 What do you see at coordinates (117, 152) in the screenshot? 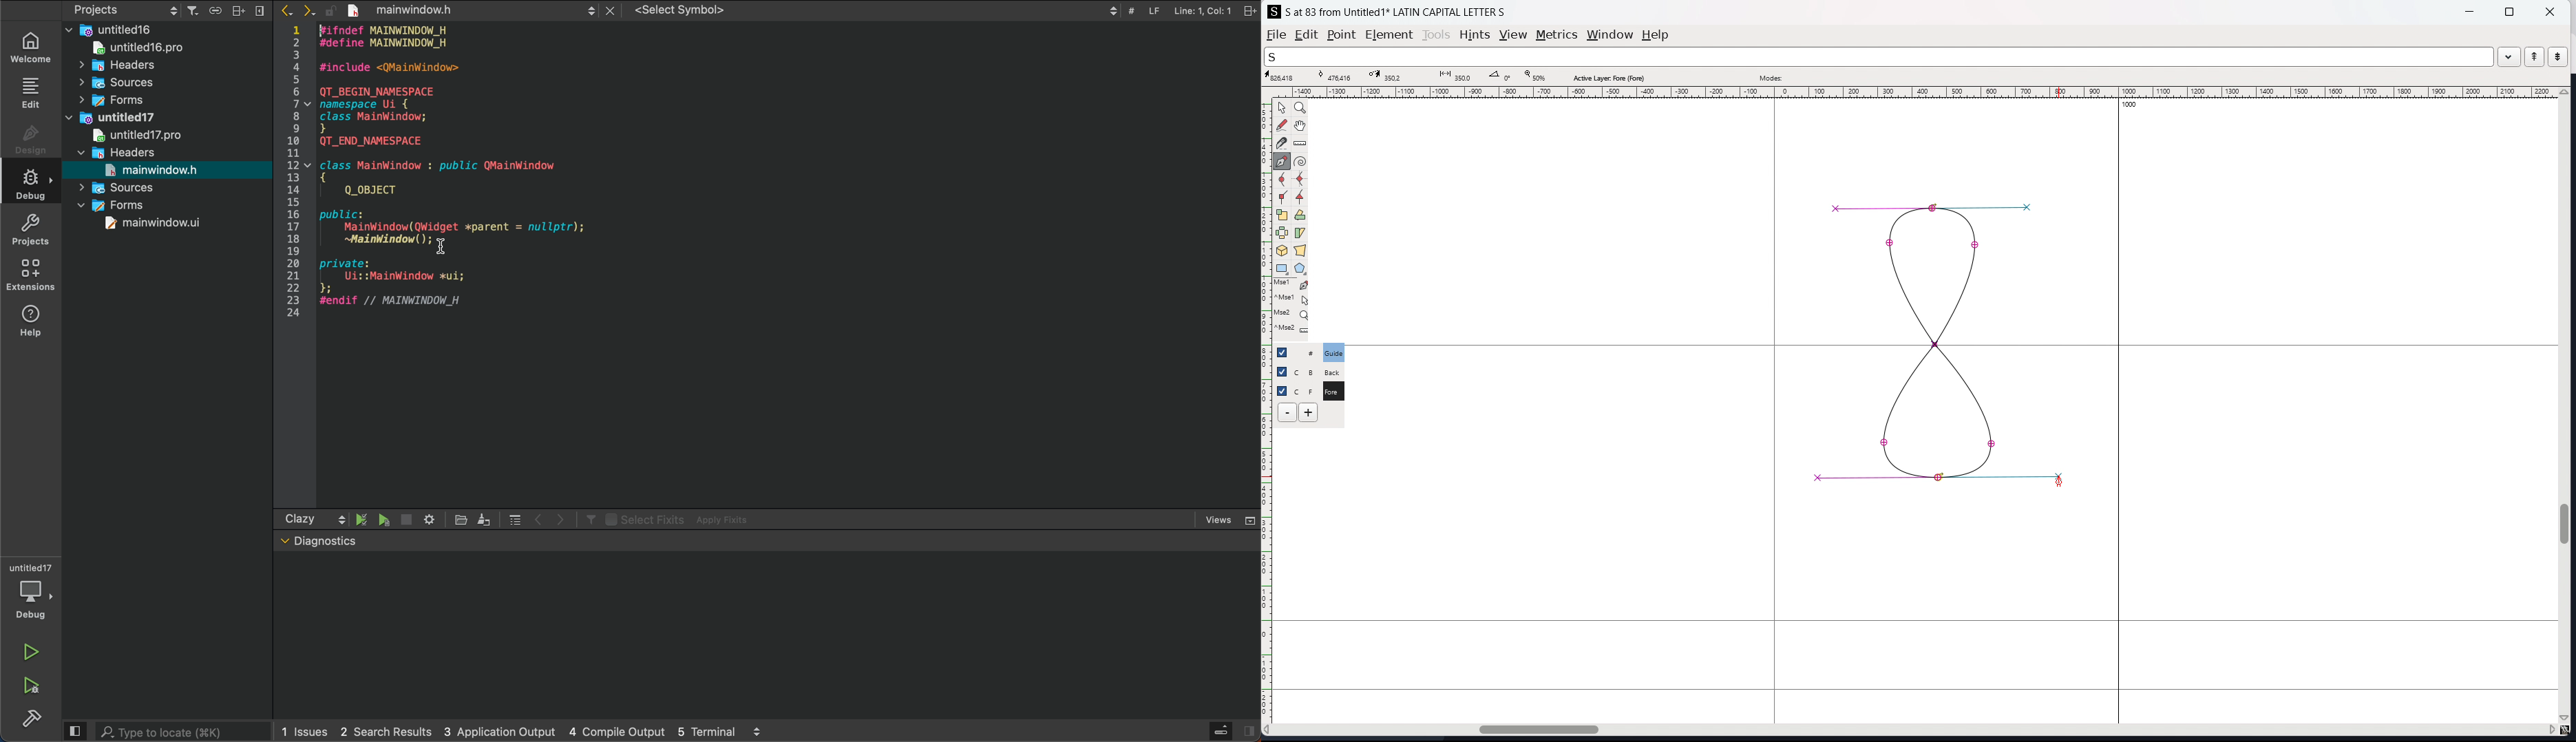
I see `Headers` at bounding box center [117, 152].